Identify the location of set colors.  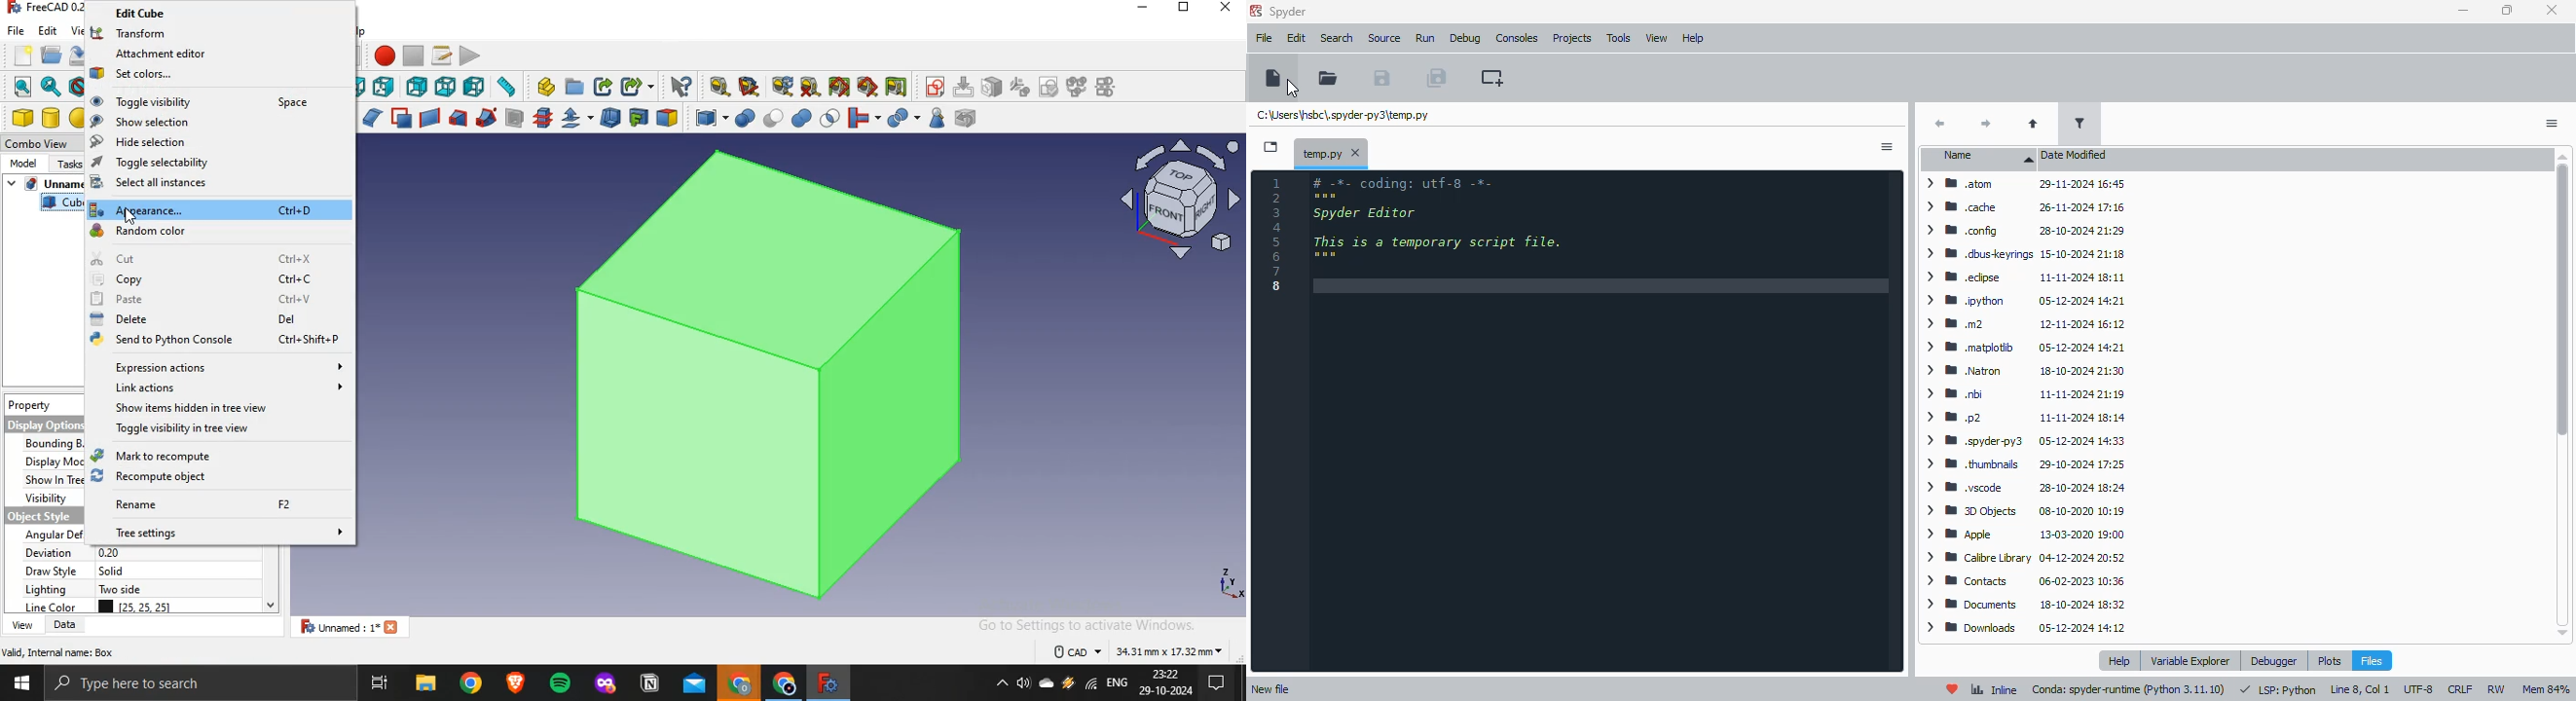
(209, 73).